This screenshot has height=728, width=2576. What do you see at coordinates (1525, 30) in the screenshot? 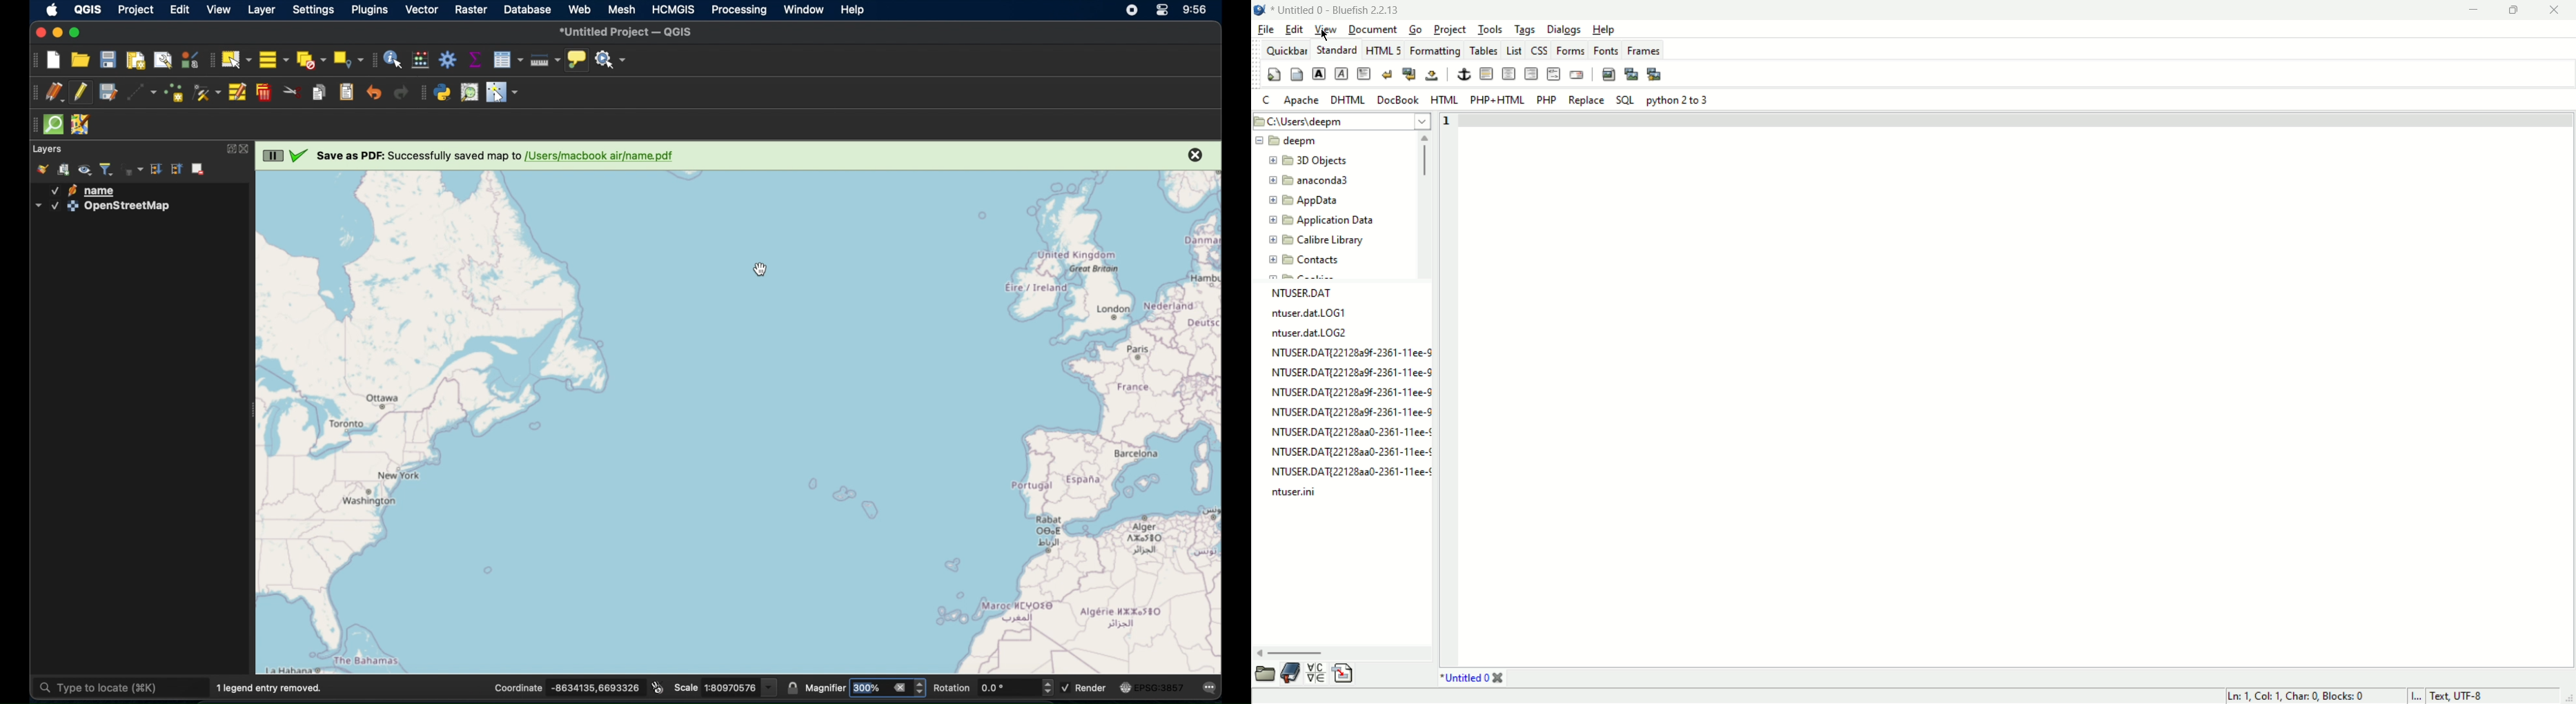
I see `tags` at bounding box center [1525, 30].